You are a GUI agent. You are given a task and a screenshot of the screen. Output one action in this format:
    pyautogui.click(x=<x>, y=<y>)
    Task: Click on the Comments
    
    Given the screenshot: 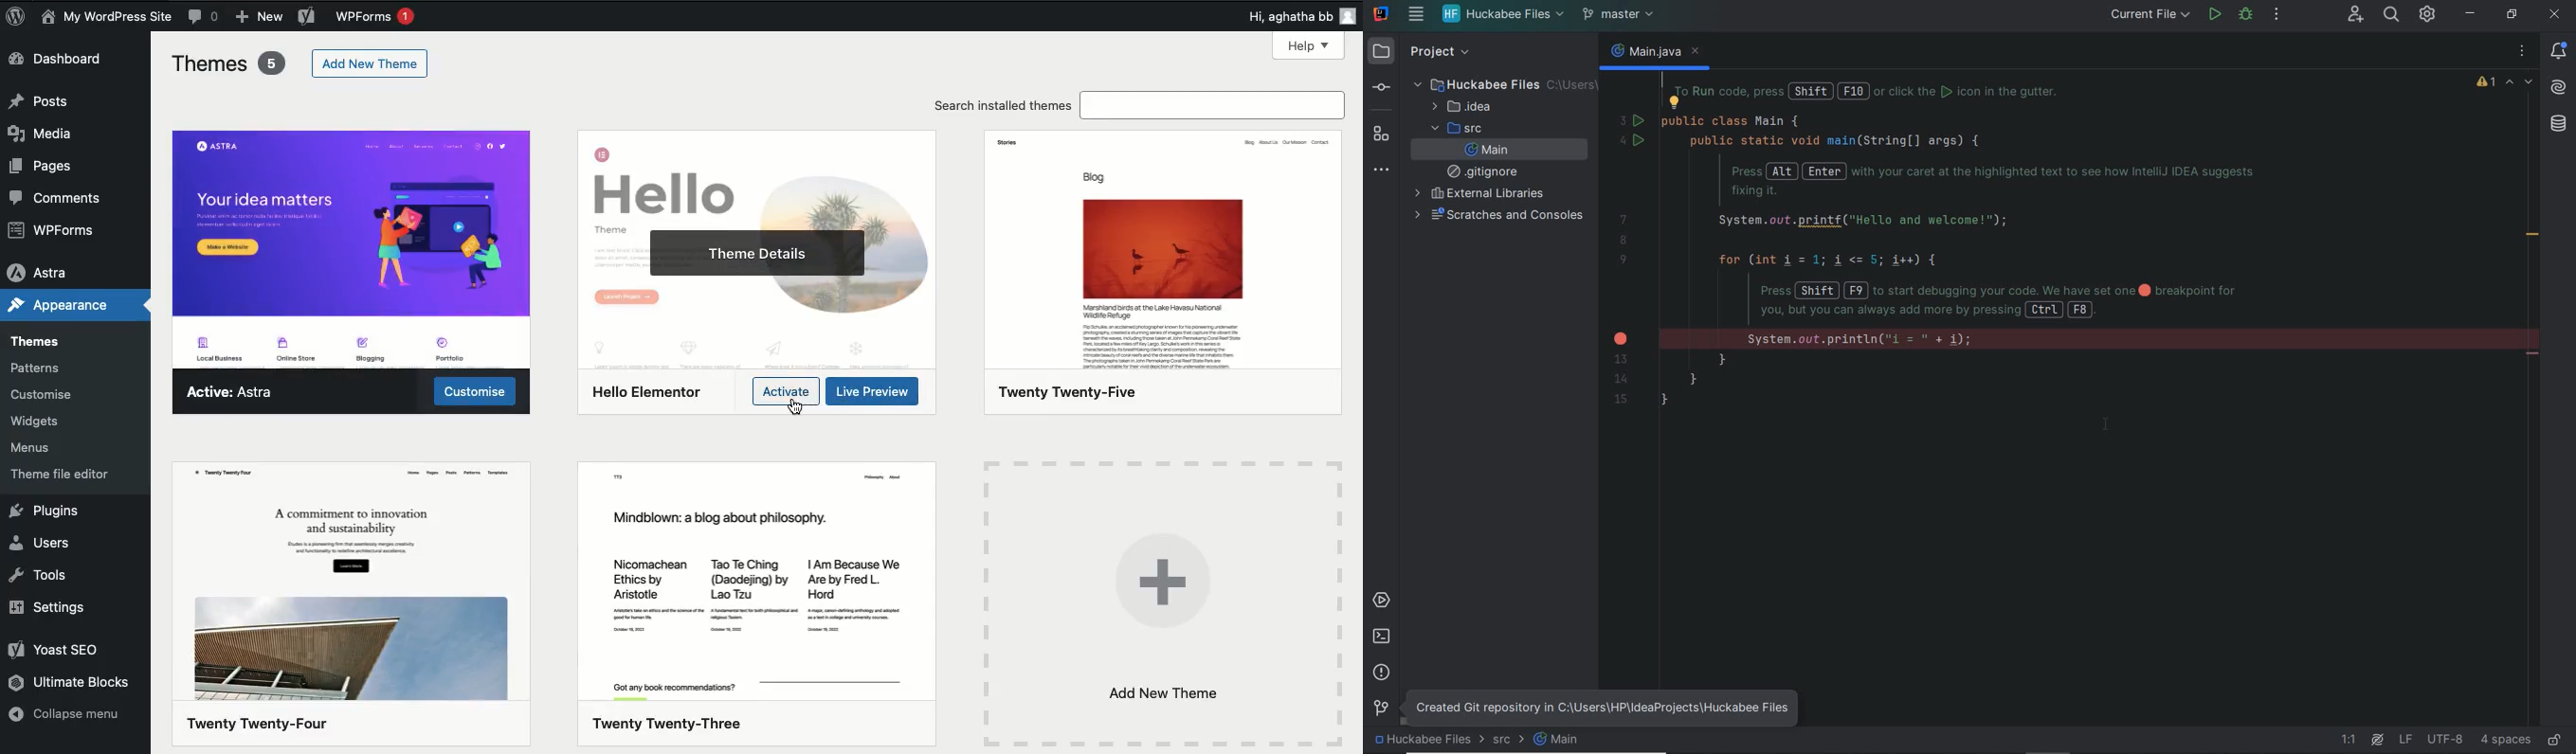 What is the action you would take?
    pyautogui.click(x=204, y=17)
    